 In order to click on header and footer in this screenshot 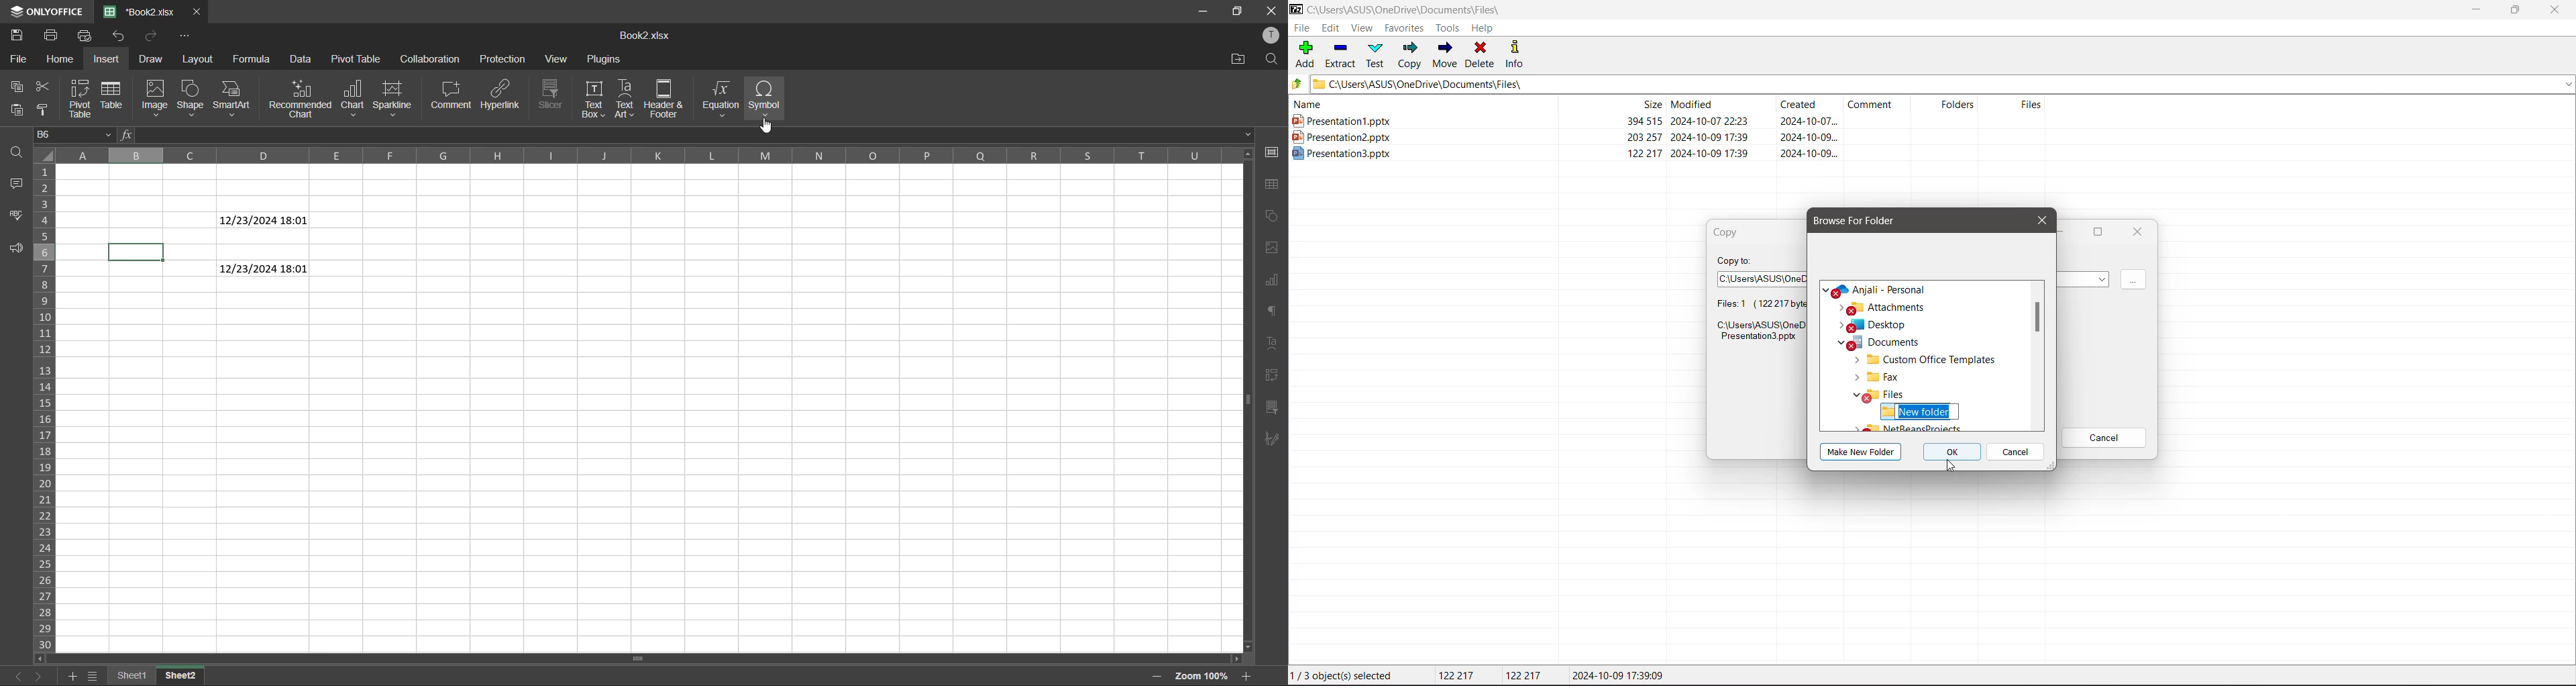, I will do `click(669, 99)`.